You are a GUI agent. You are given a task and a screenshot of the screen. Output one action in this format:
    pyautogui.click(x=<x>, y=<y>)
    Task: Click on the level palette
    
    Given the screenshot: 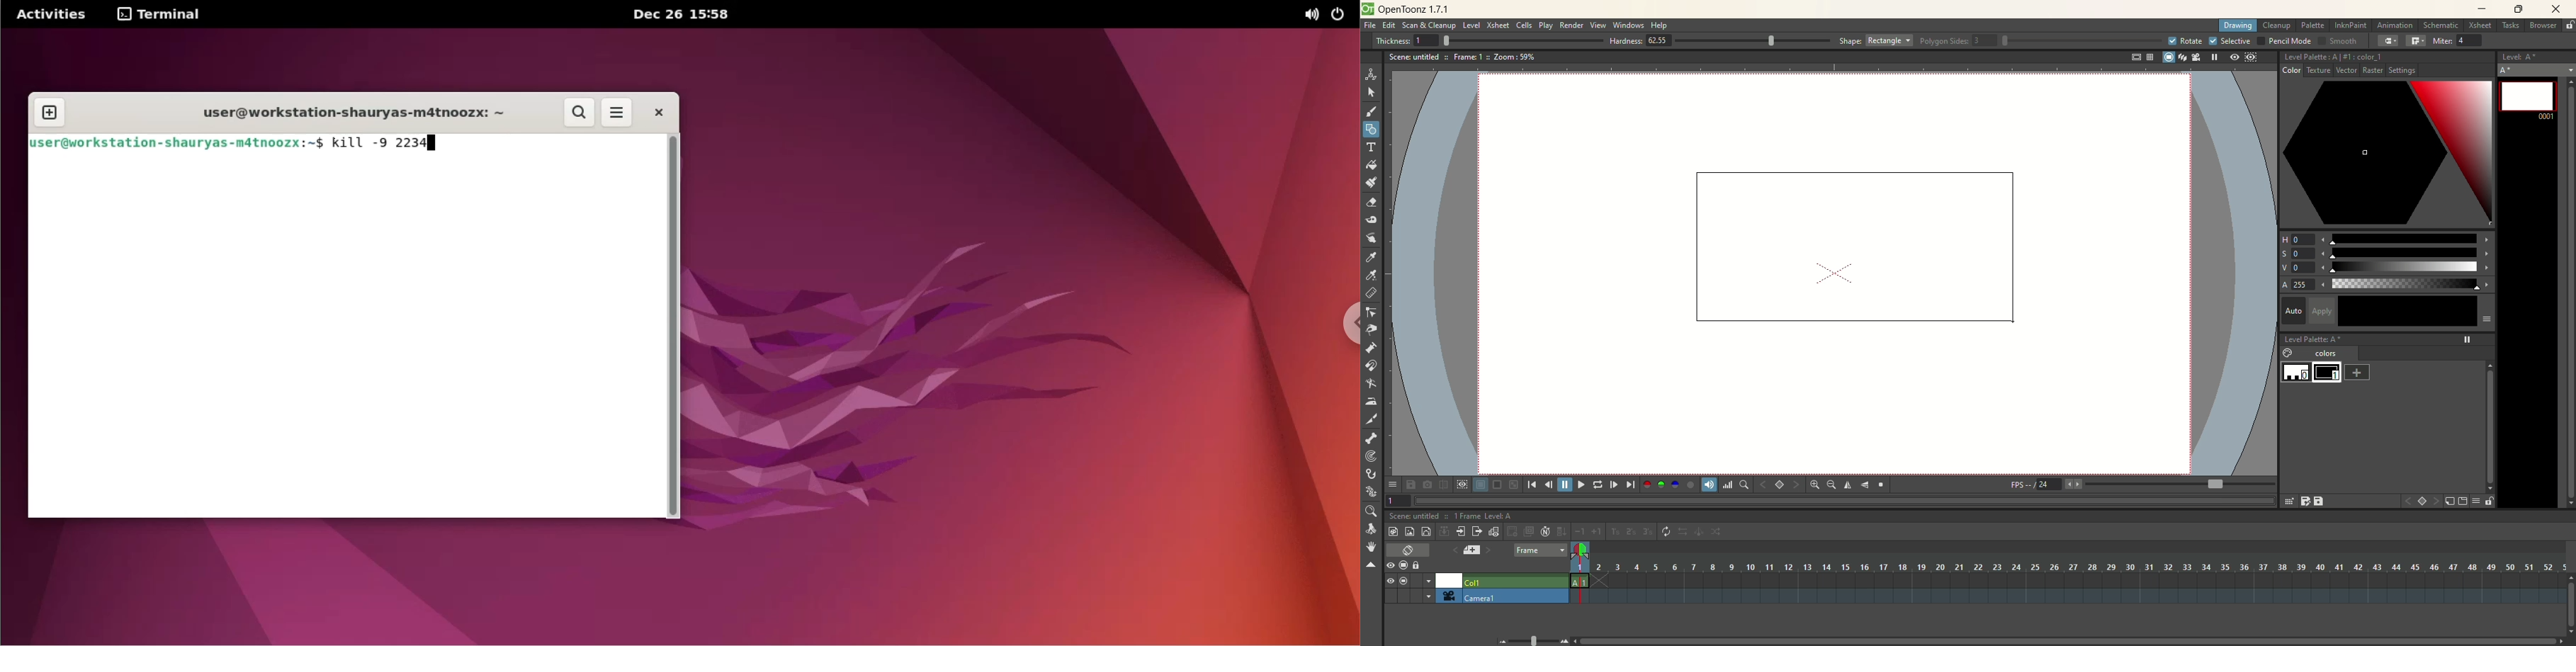 What is the action you would take?
    pyautogui.click(x=2390, y=338)
    